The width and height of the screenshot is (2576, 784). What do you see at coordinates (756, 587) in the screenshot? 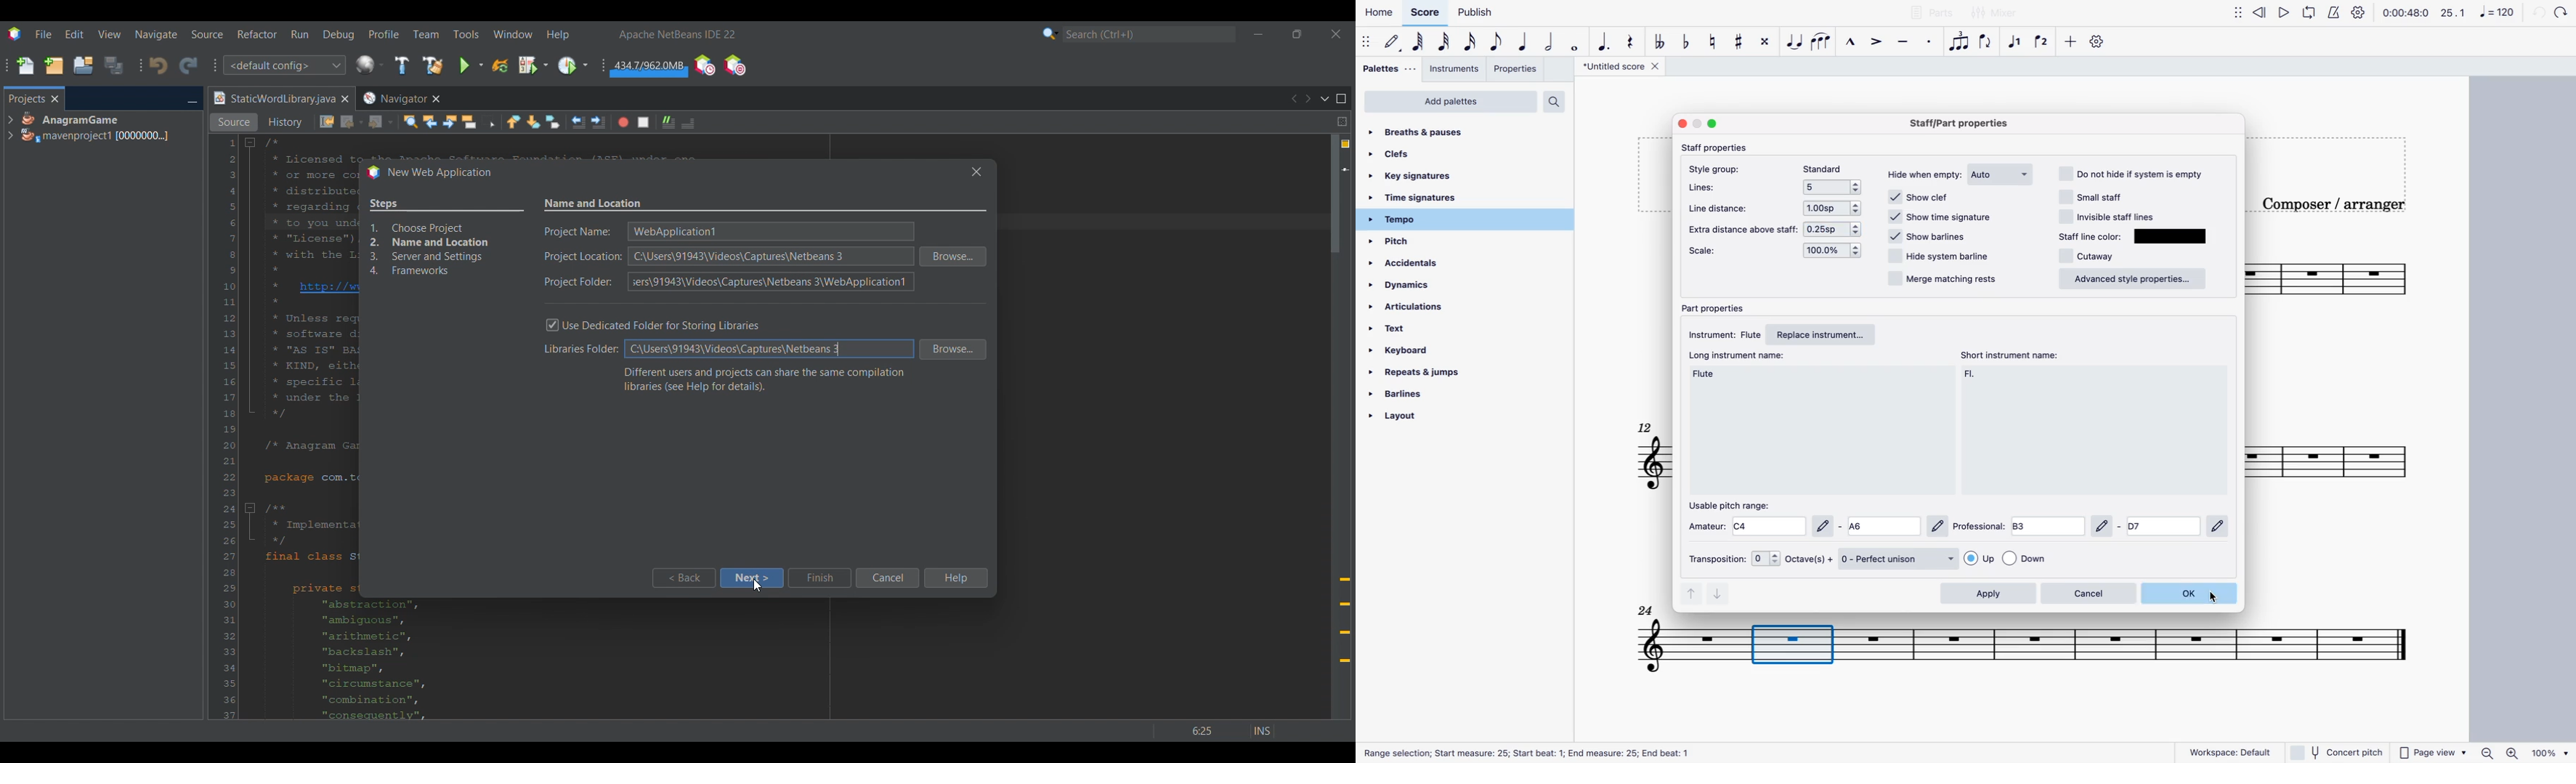
I see `` at bounding box center [756, 587].